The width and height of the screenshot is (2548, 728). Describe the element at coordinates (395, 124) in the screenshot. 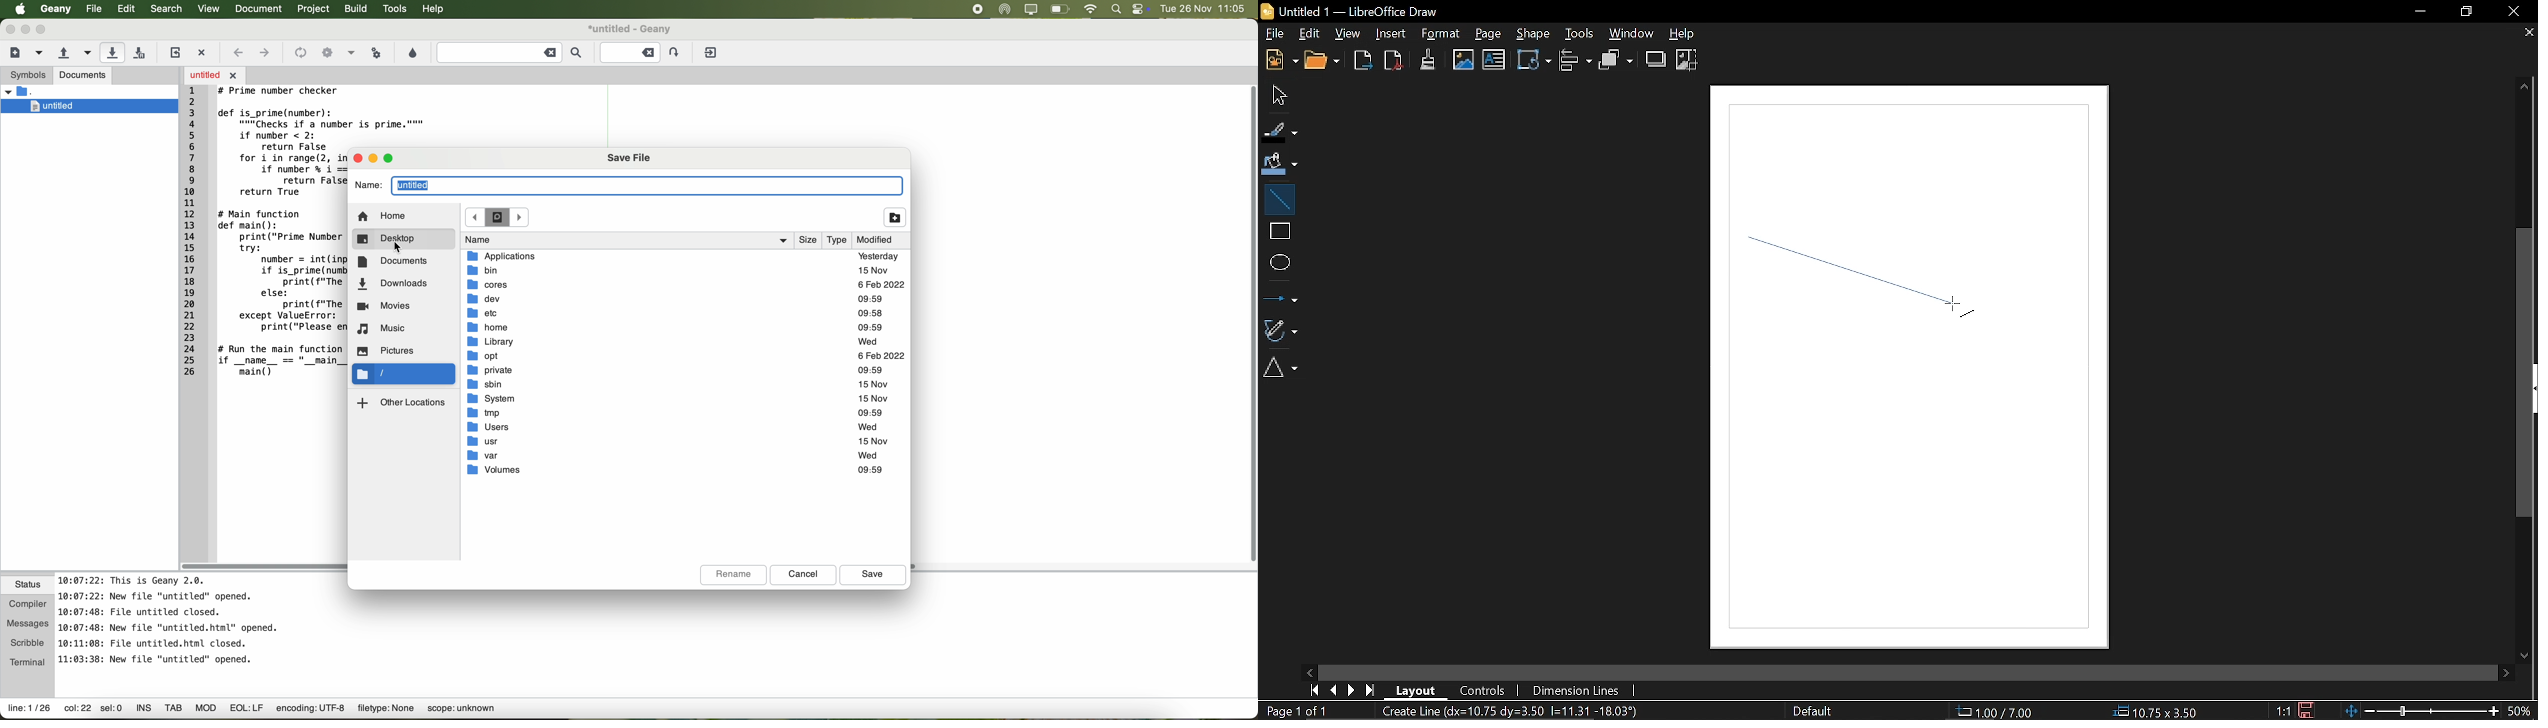

I see `code` at that location.